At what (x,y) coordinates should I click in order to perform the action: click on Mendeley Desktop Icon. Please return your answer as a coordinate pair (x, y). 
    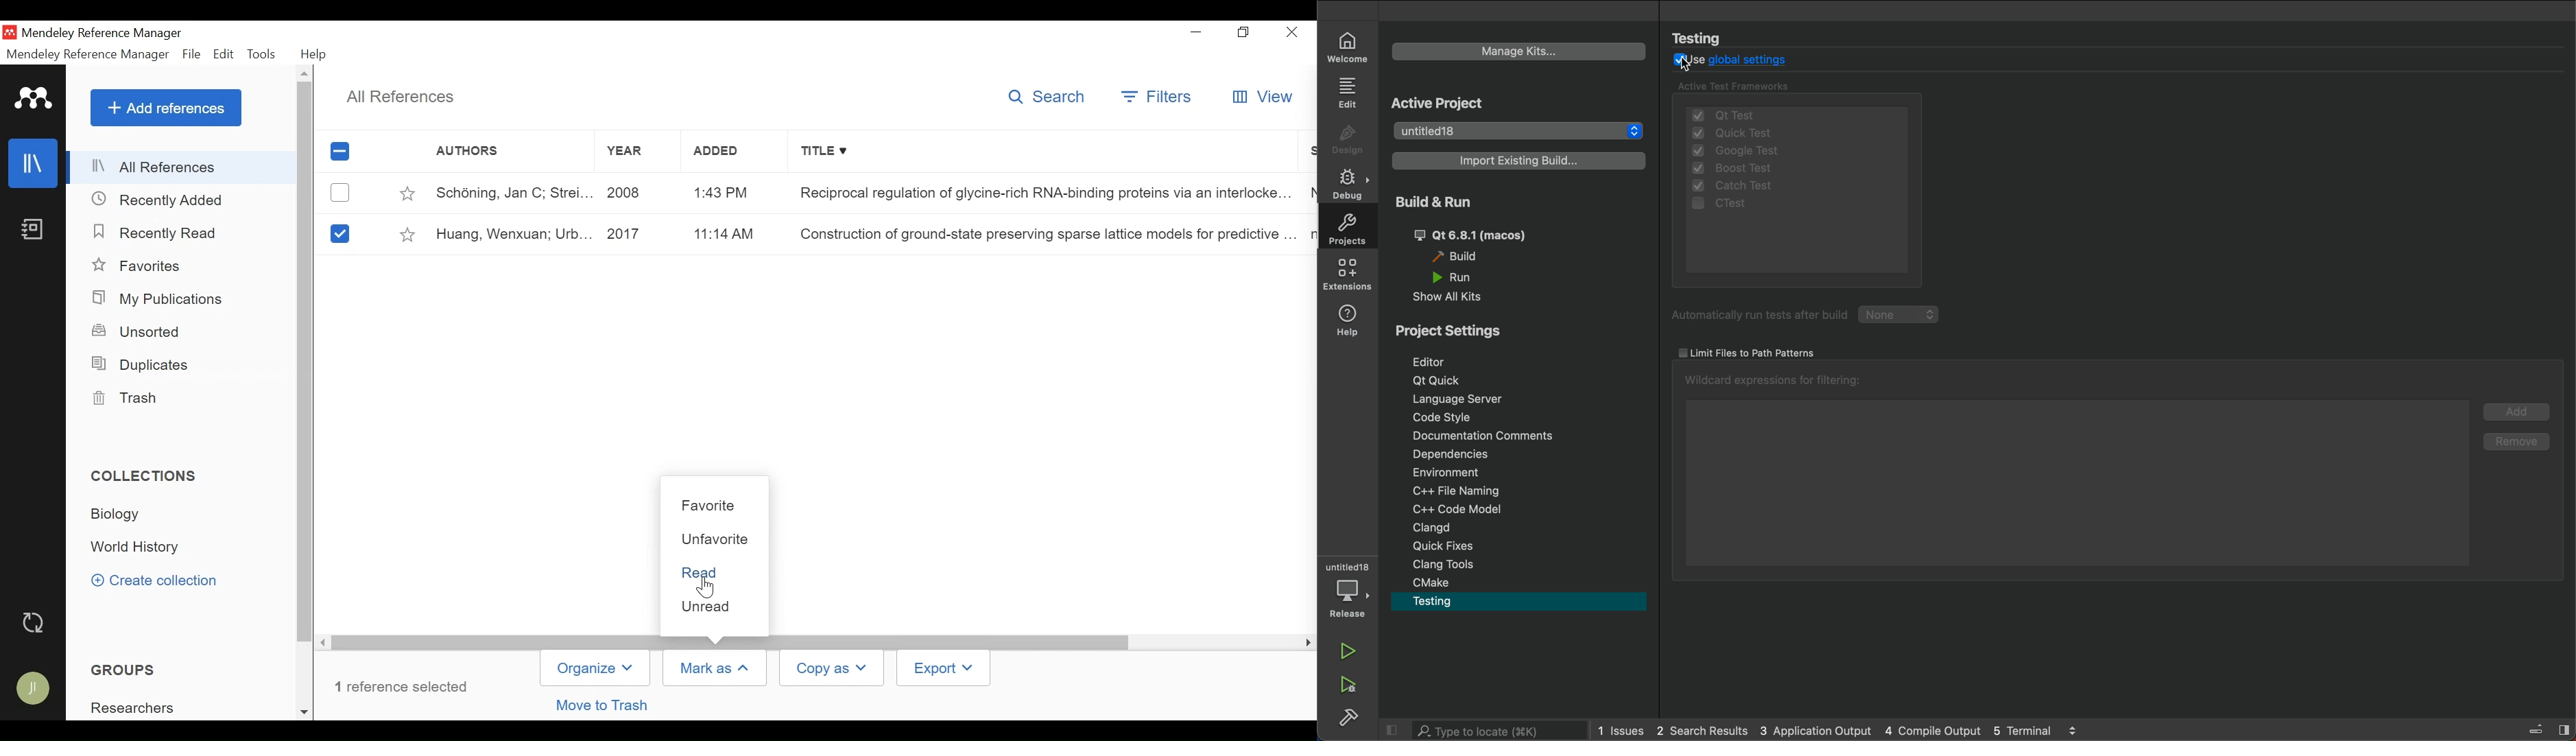
    Looking at the image, I should click on (10, 34).